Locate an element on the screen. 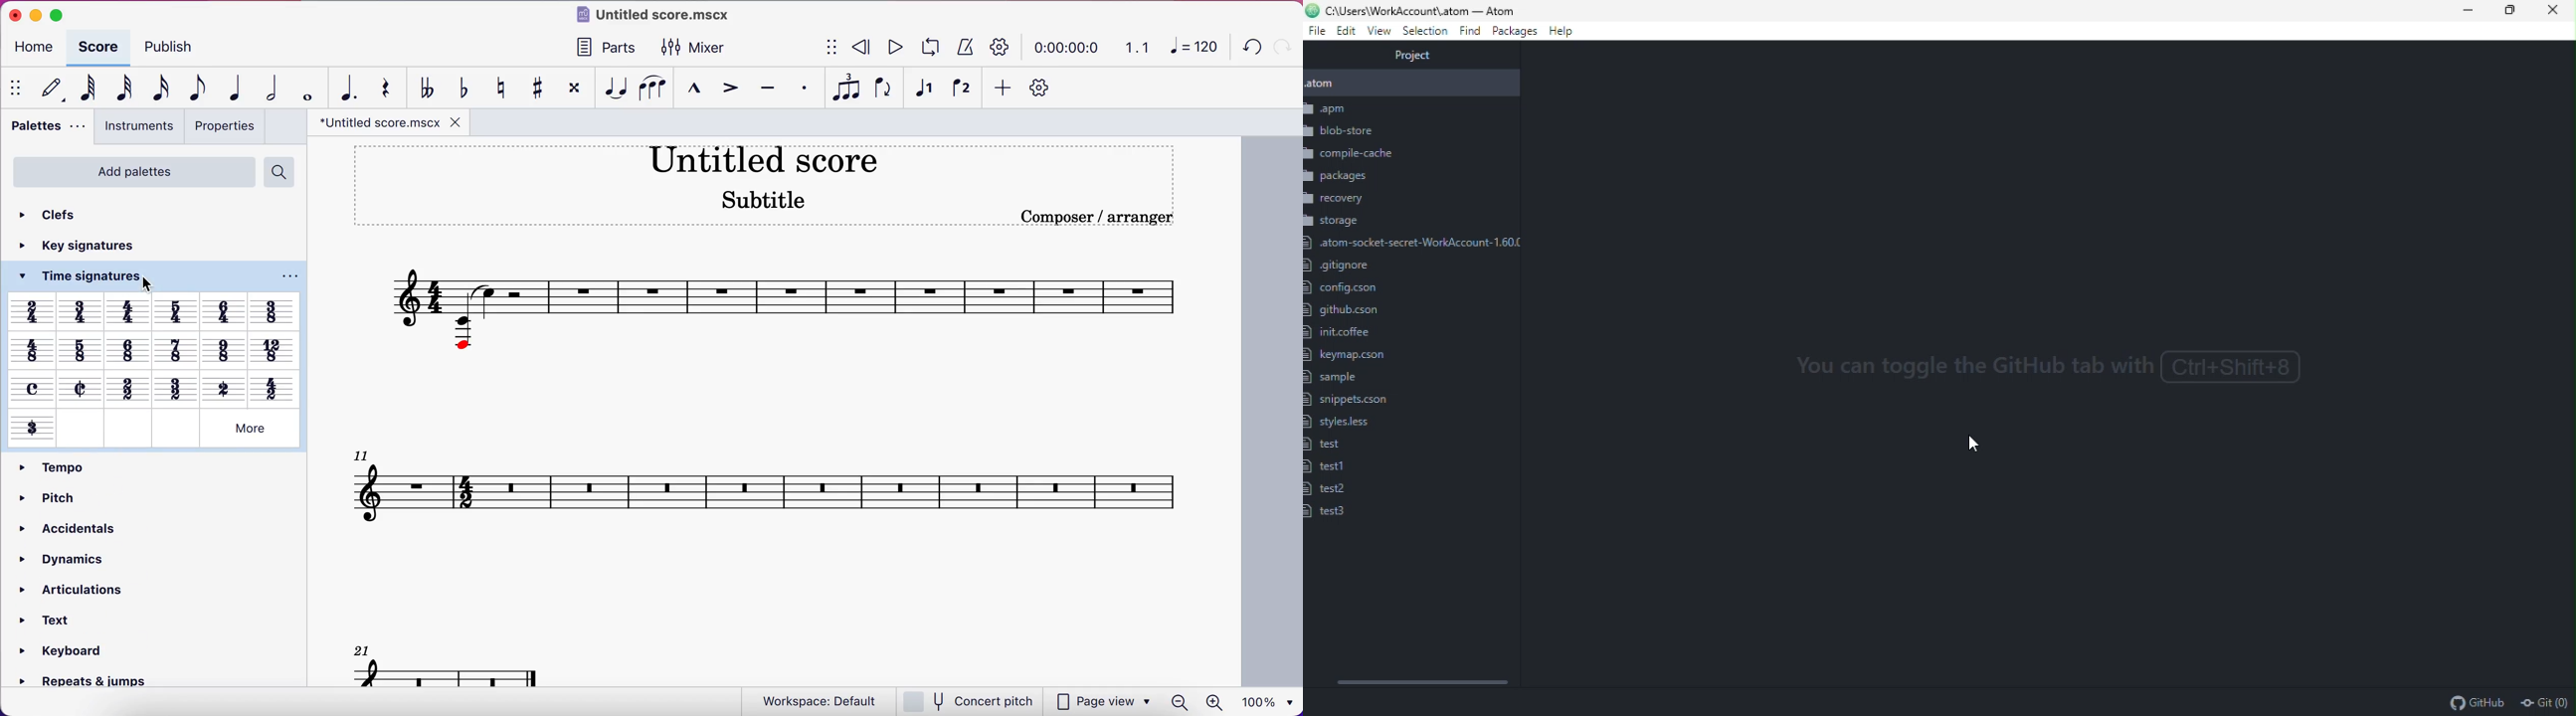 The width and height of the screenshot is (2576, 728). Restore is located at coordinates (2516, 9).